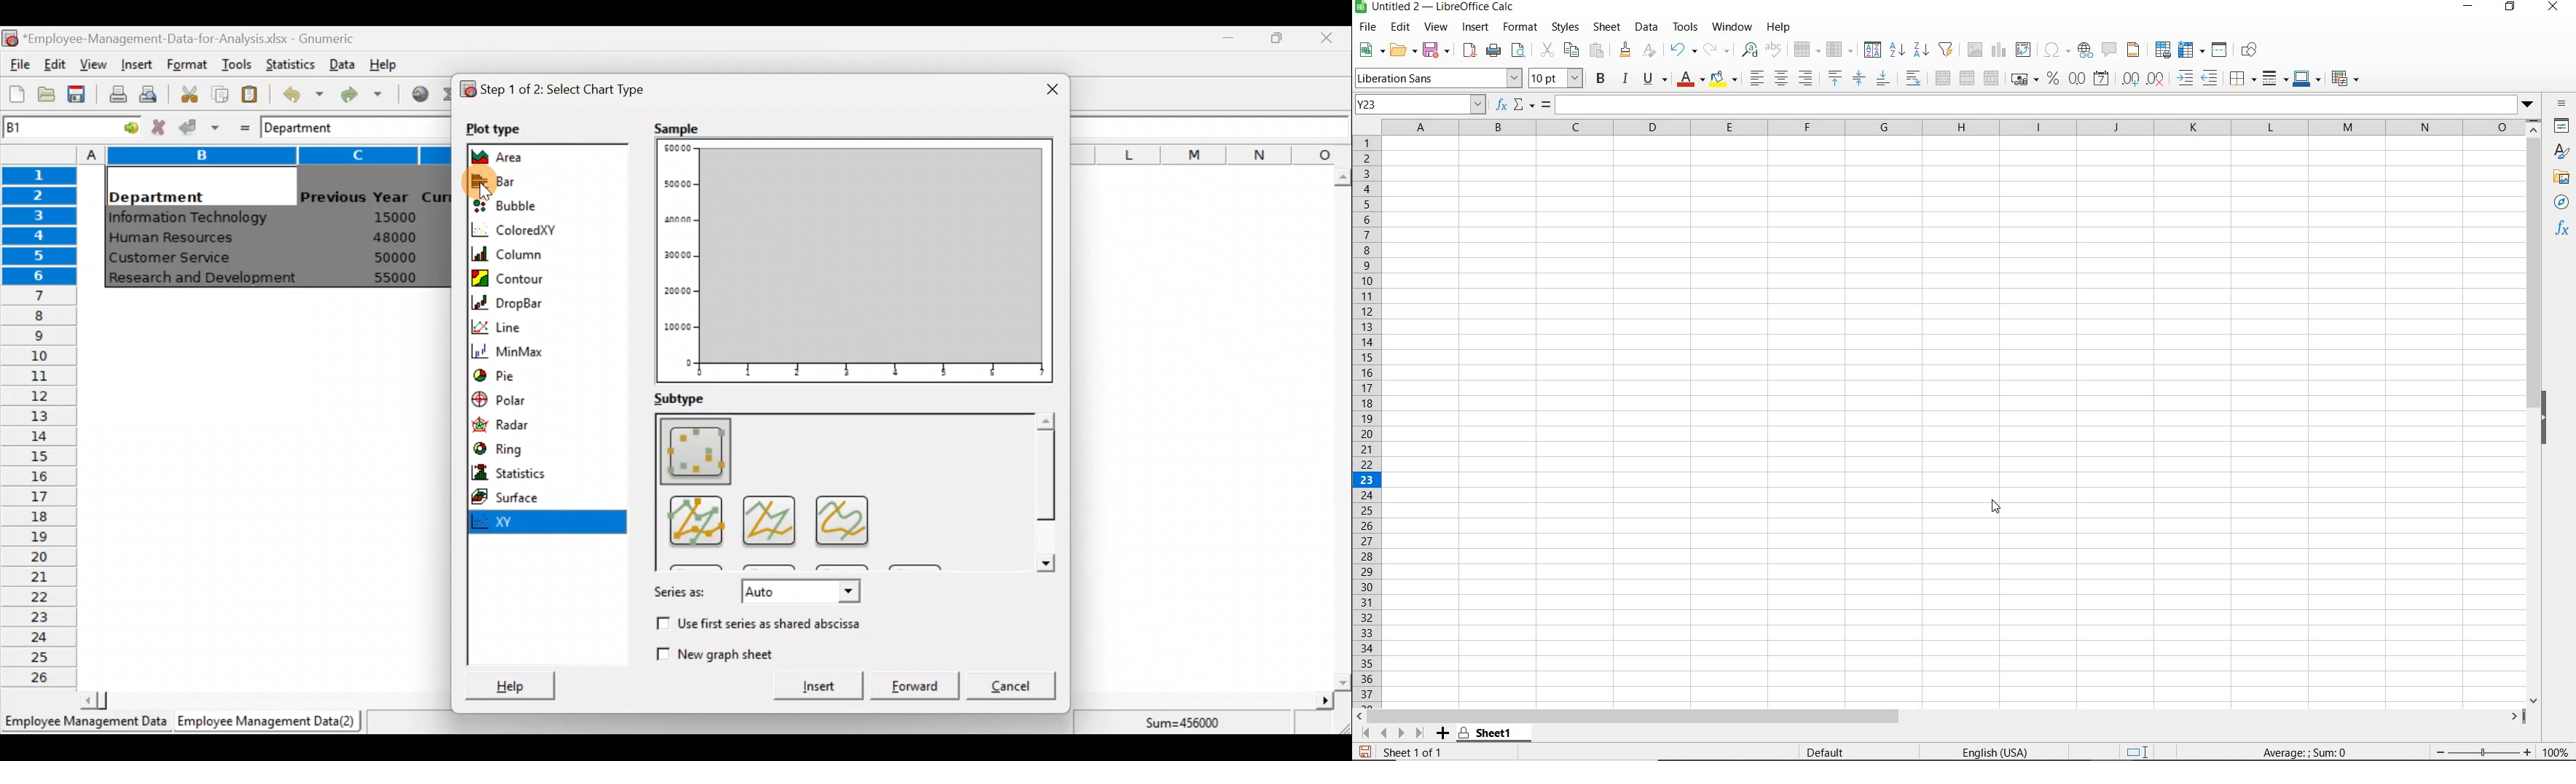 Image resolution: width=2576 pixels, height=784 pixels. What do you see at coordinates (525, 180) in the screenshot?
I see `Bar` at bounding box center [525, 180].